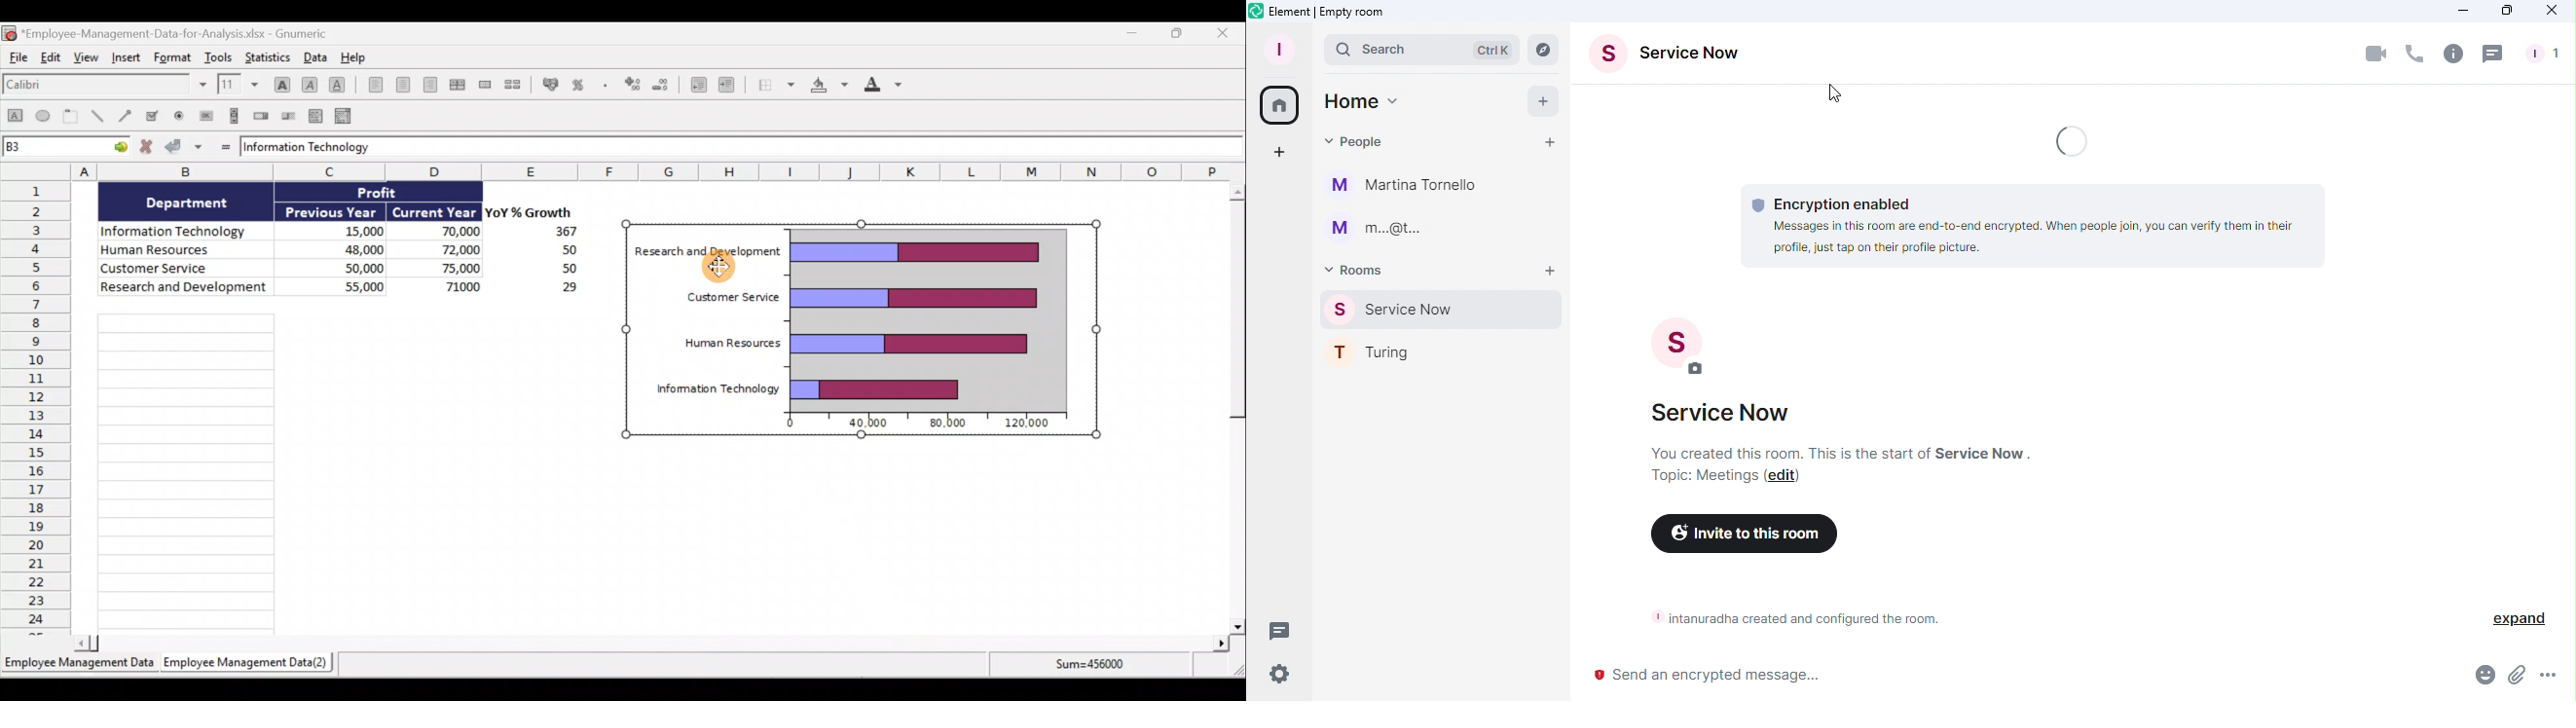 The width and height of the screenshot is (2576, 728). What do you see at coordinates (1421, 49) in the screenshot?
I see `Search bar` at bounding box center [1421, 49].